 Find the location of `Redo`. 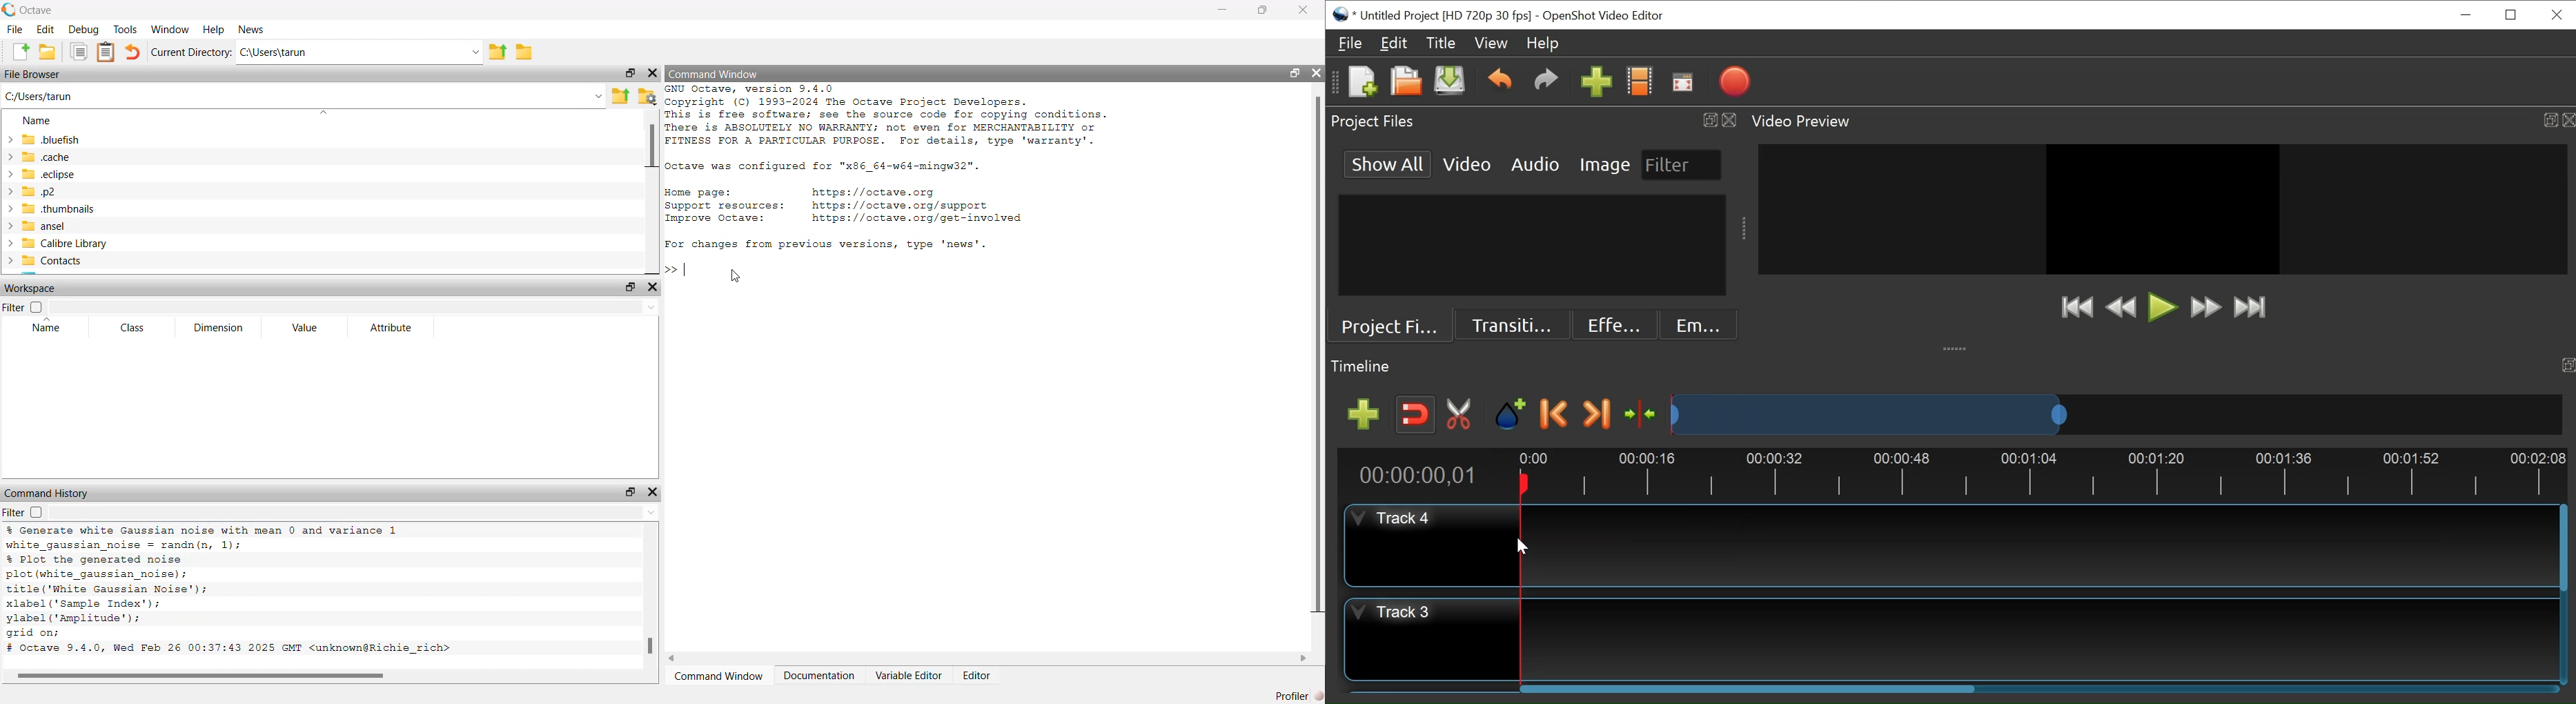

Redo is located at coordinates (1546, 83).